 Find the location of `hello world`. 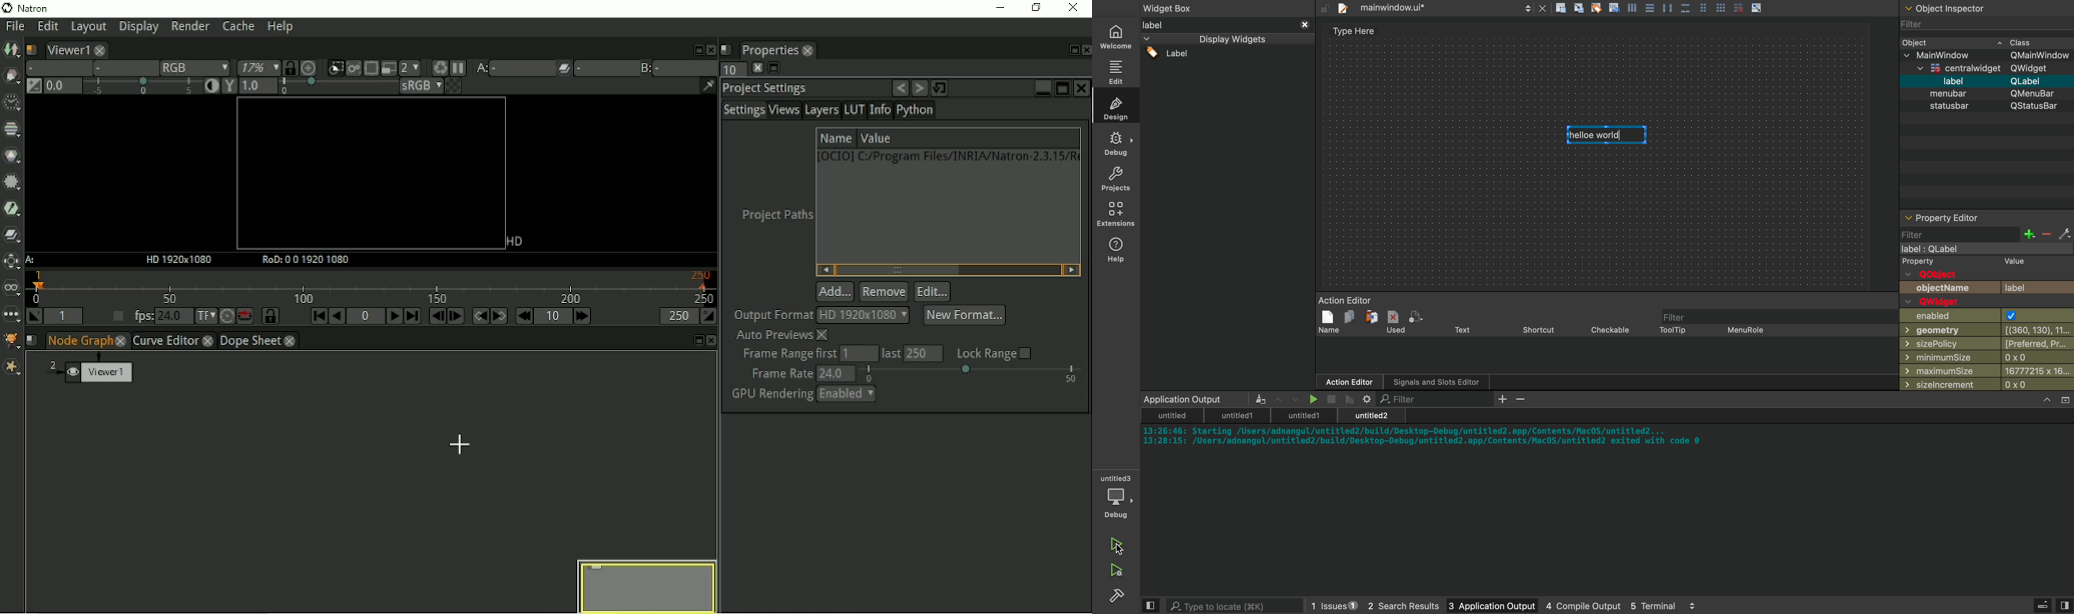

hello world is located at coordinates (1609, 133).